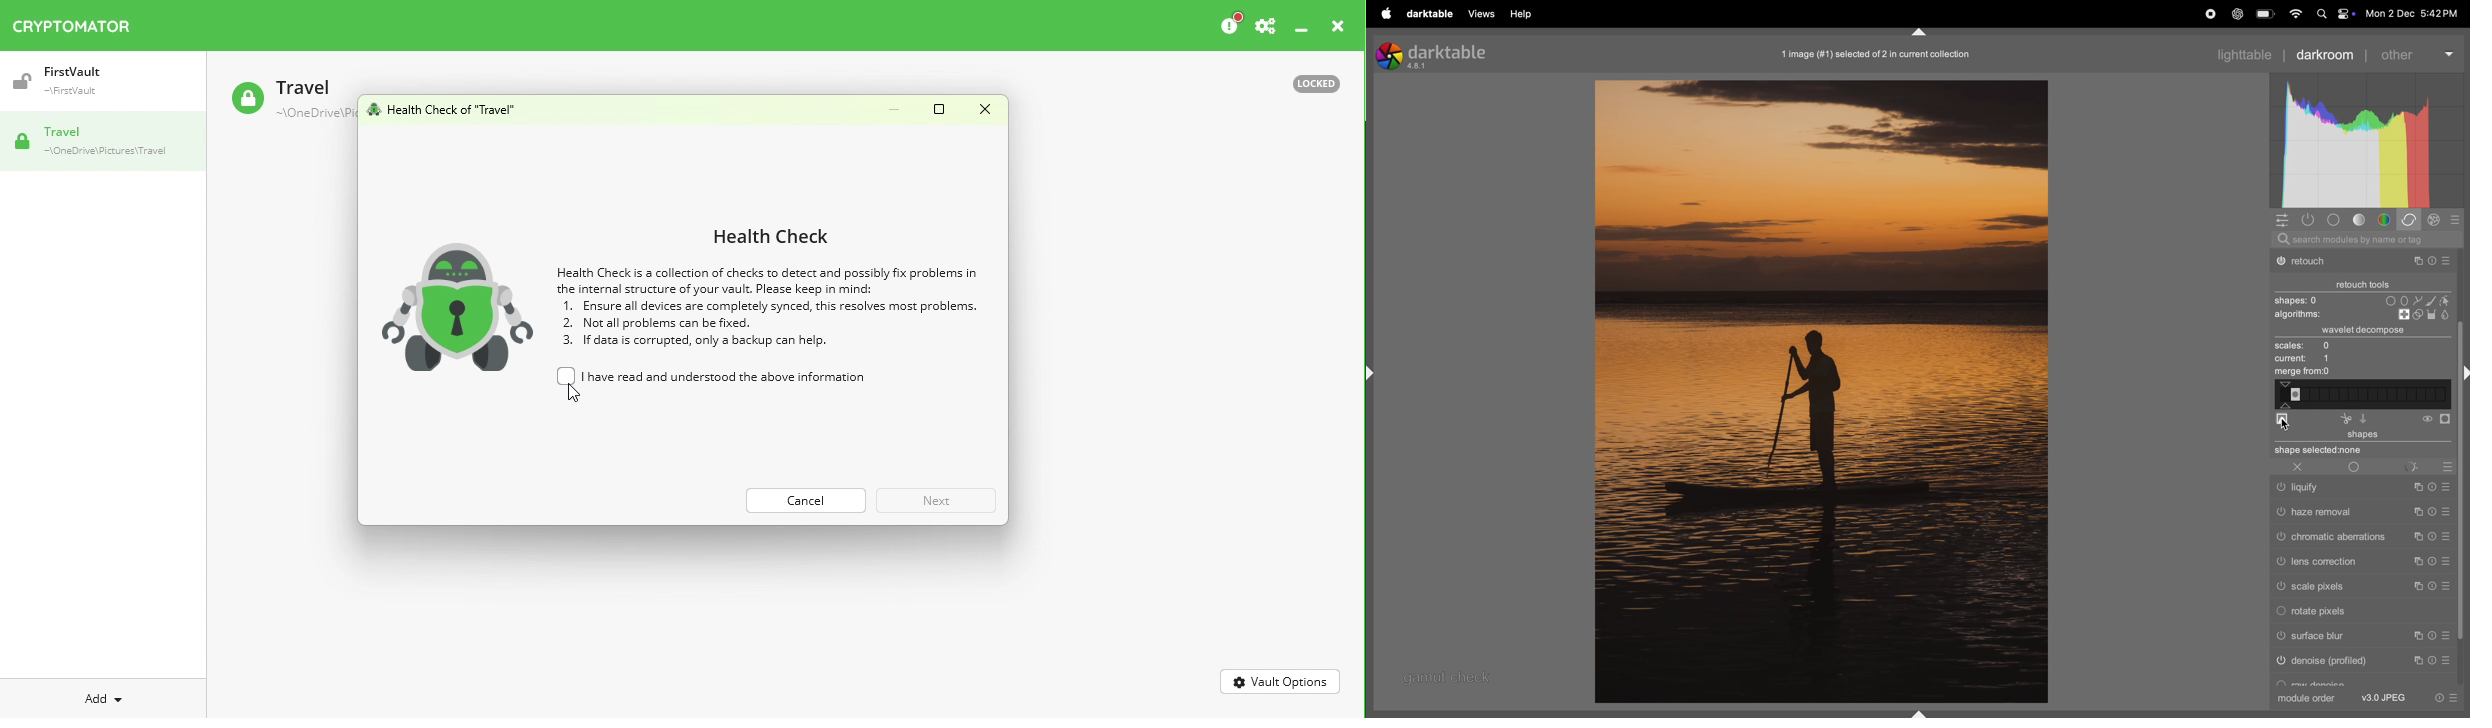 The width and height of the screenshot is (2492, 728). Describe the element at coordinates (2360, 561) in the screenshot. I see `Lens correction` at that location.